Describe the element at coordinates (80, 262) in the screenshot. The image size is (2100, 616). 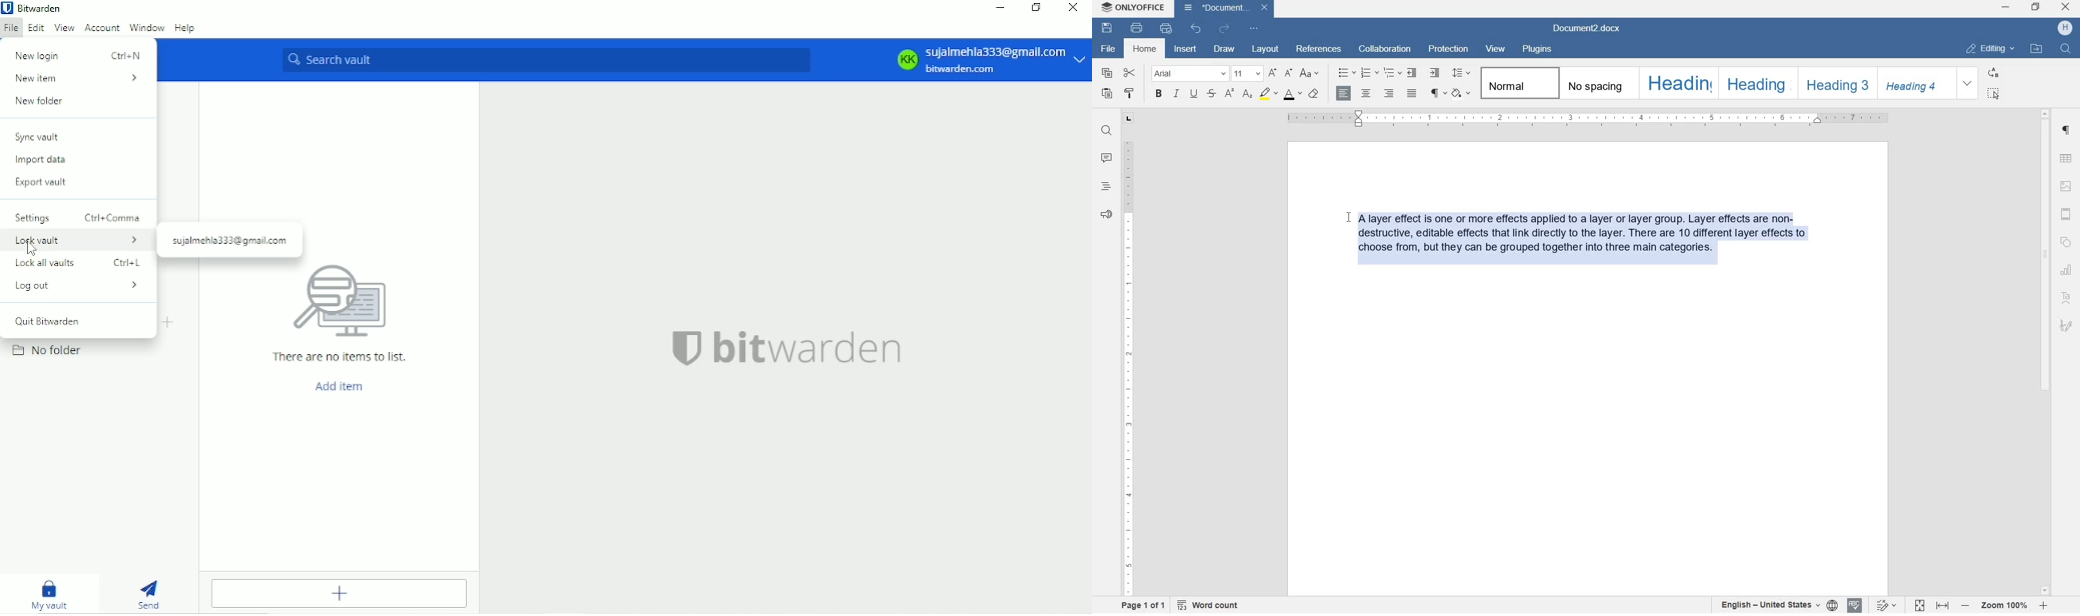
I see `Lock all vaults    ctrl+L` at that location.